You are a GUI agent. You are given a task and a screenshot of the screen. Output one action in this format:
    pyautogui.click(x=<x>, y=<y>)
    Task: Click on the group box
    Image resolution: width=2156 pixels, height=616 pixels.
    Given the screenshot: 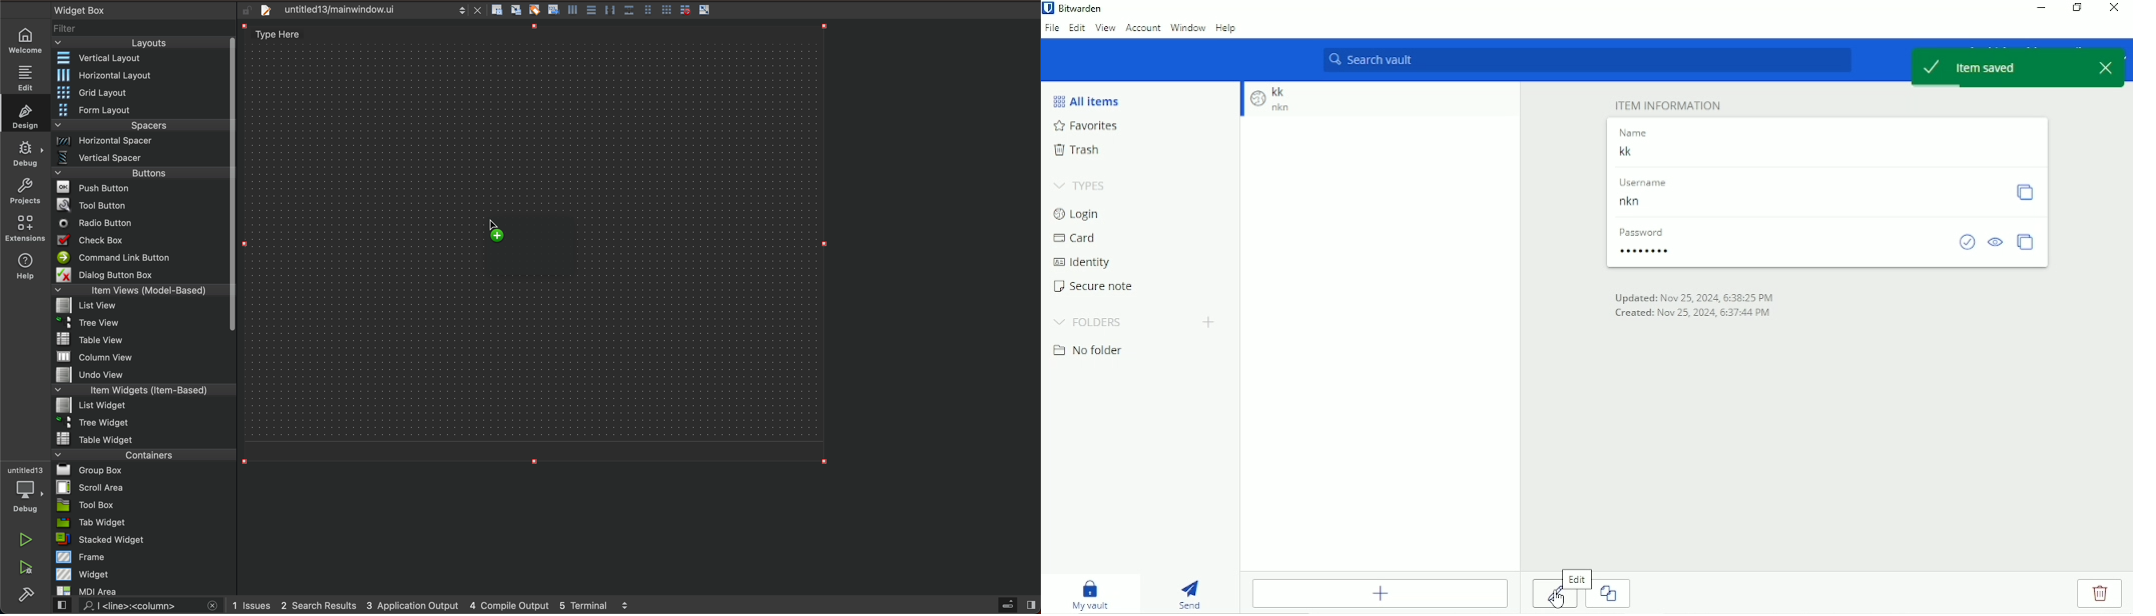 What is the action you would take?
    pyautogui.click(x=145, y=471)
    